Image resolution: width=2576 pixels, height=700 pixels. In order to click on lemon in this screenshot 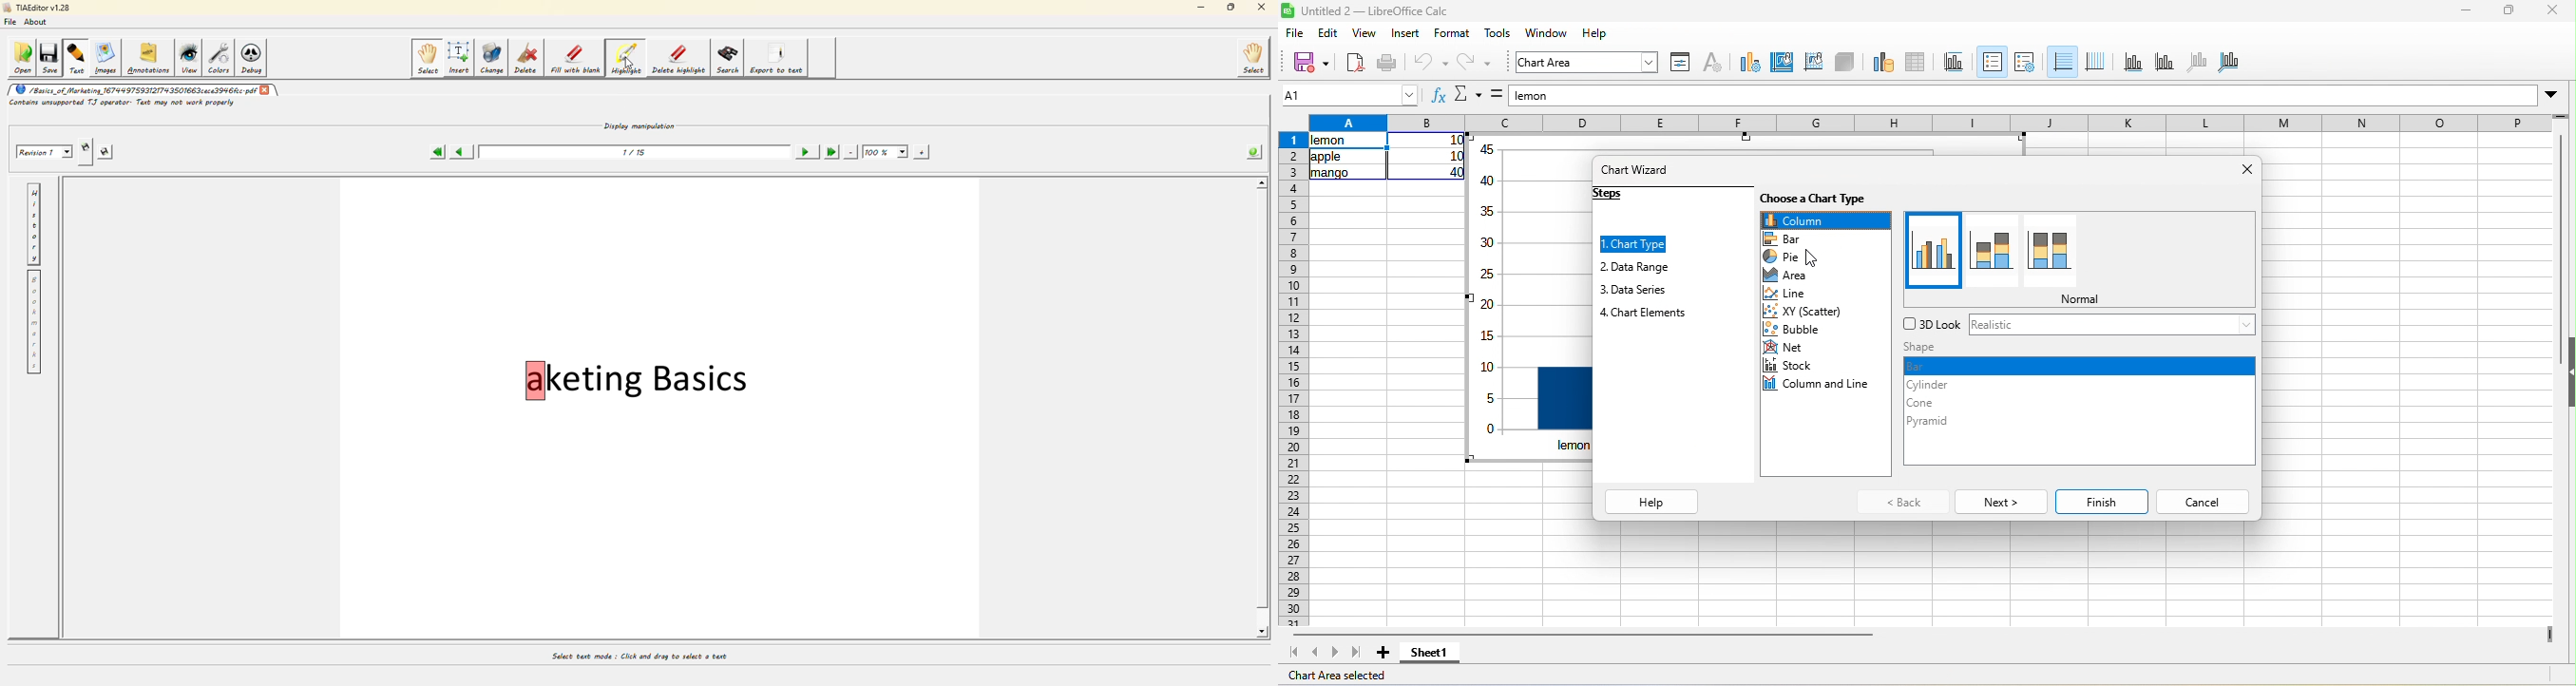, I will do `click(1349, 141)`.